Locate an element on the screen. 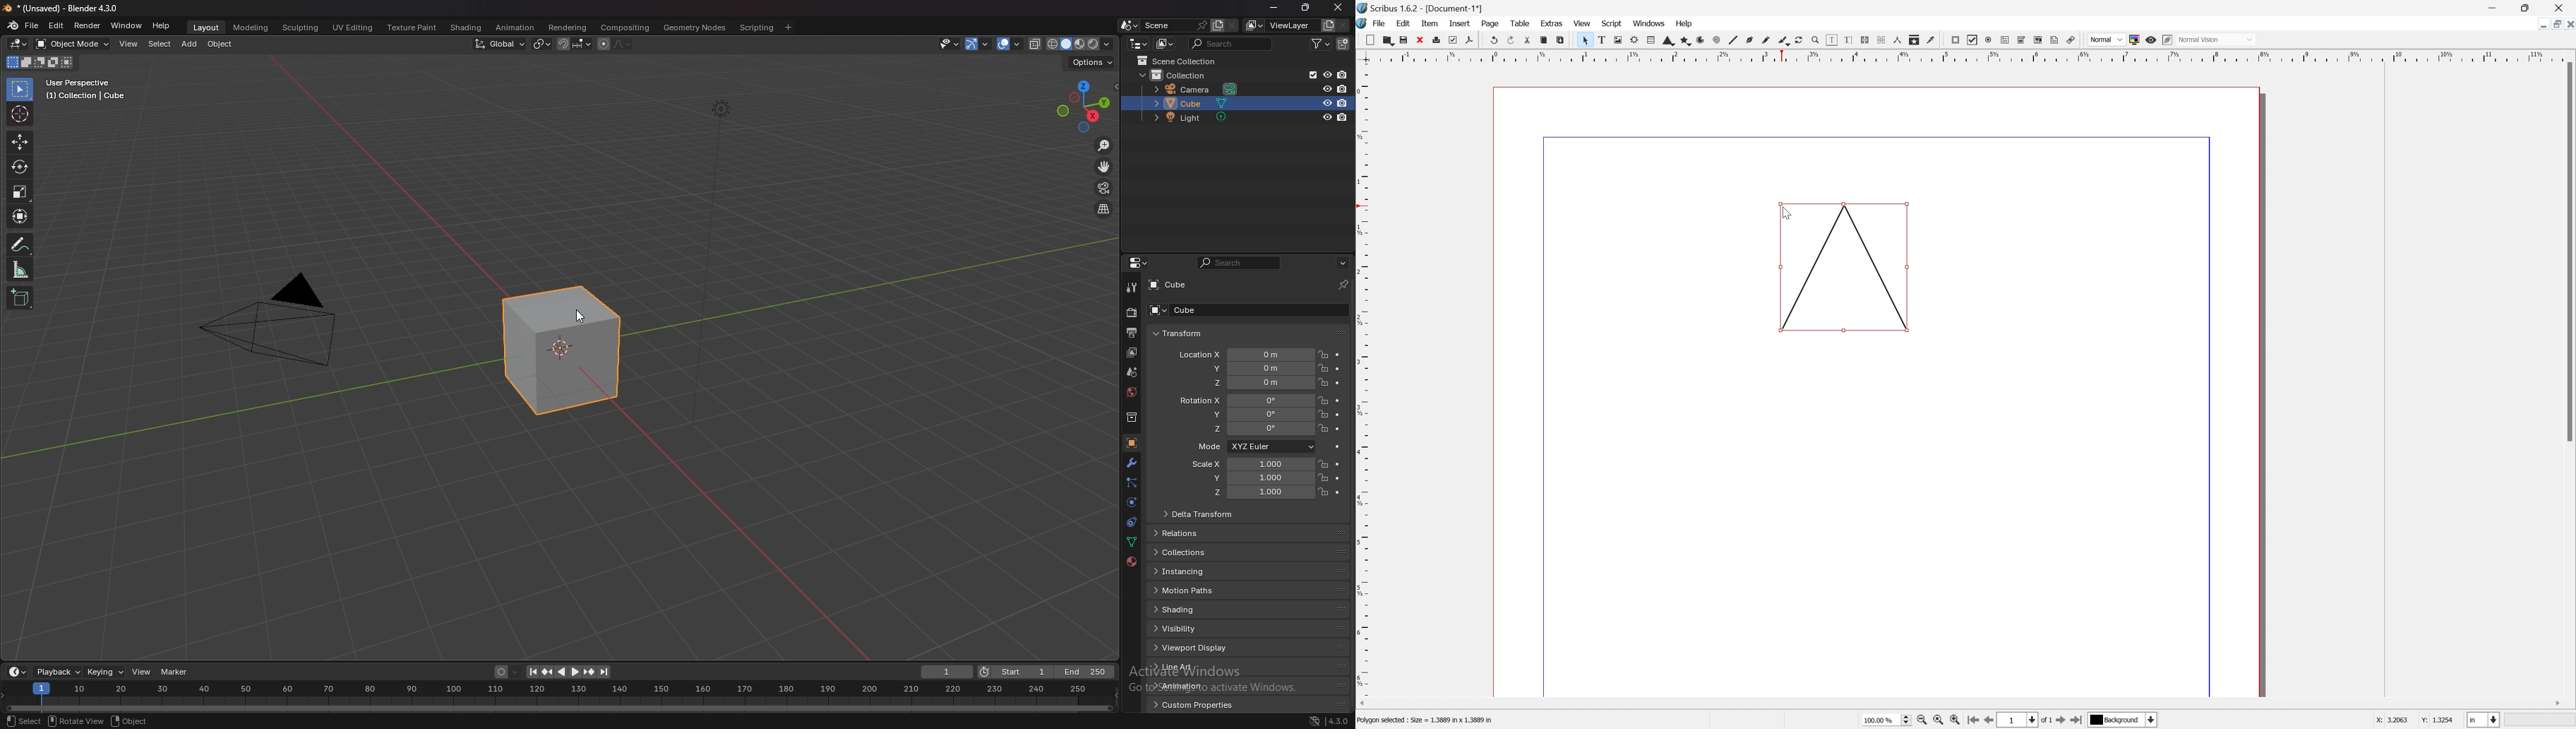 This screenshot has width=2576, height=756. physics is located at coordinates (1131, 503).